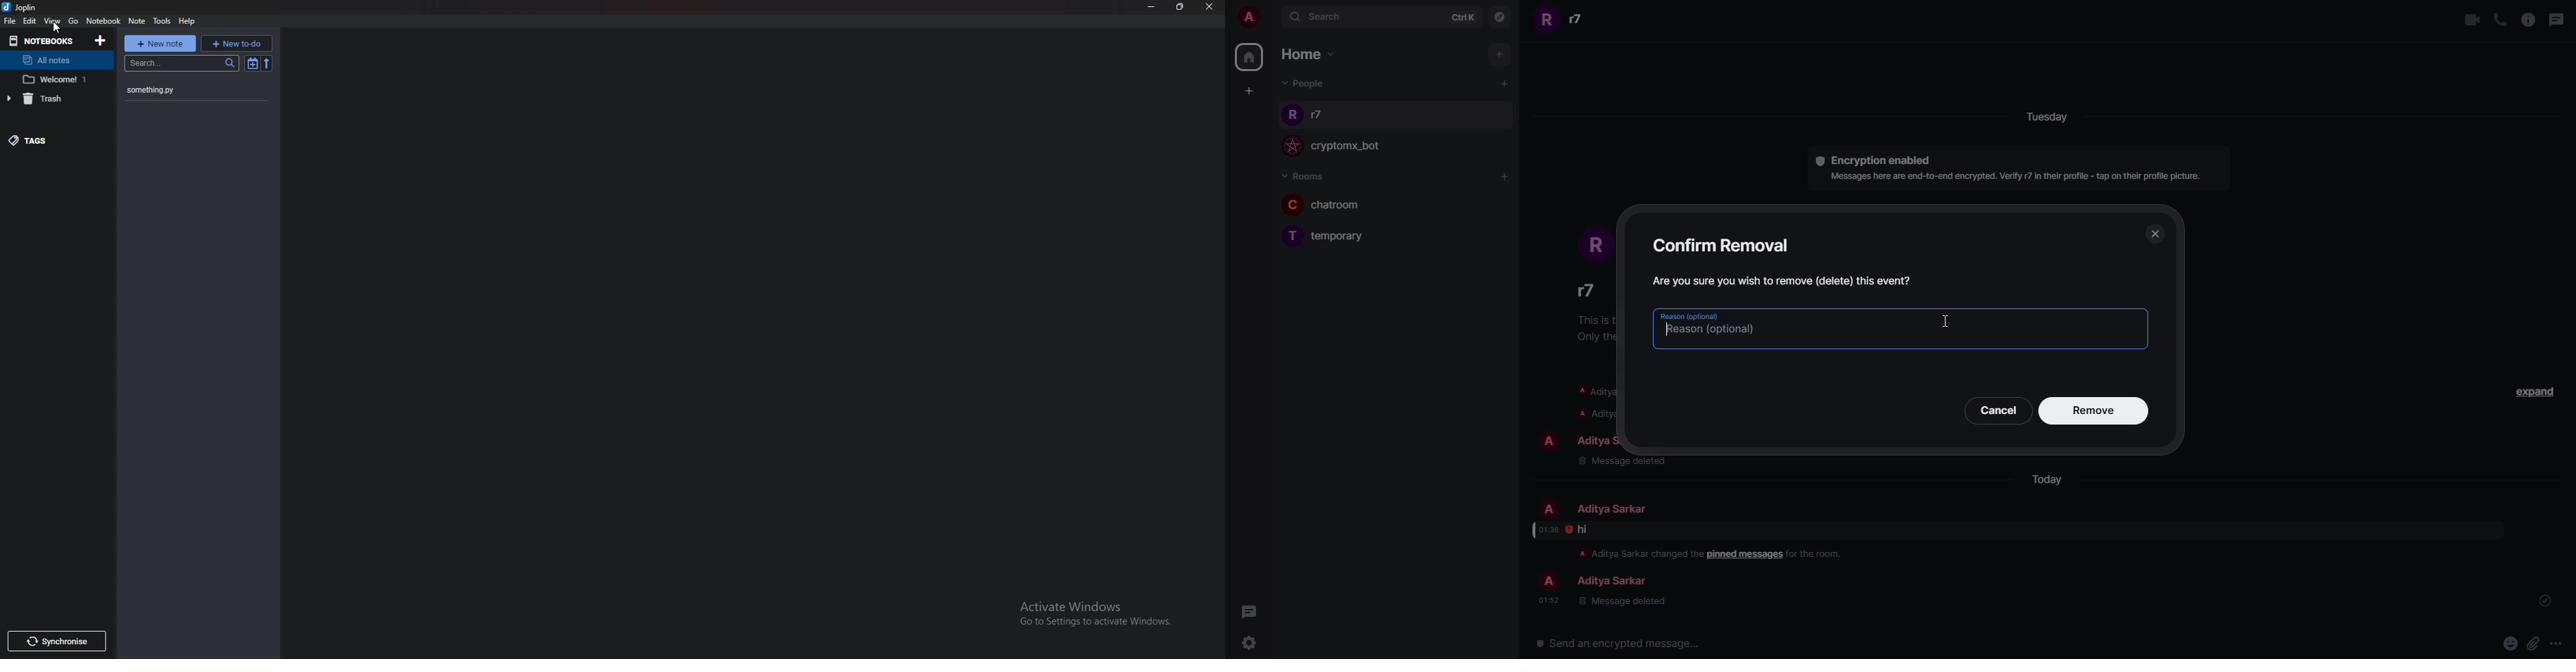 The image size is (2576, 672). Describe the element at coordinates (1550, 509) in the screenshot. I see `profile` at that location.